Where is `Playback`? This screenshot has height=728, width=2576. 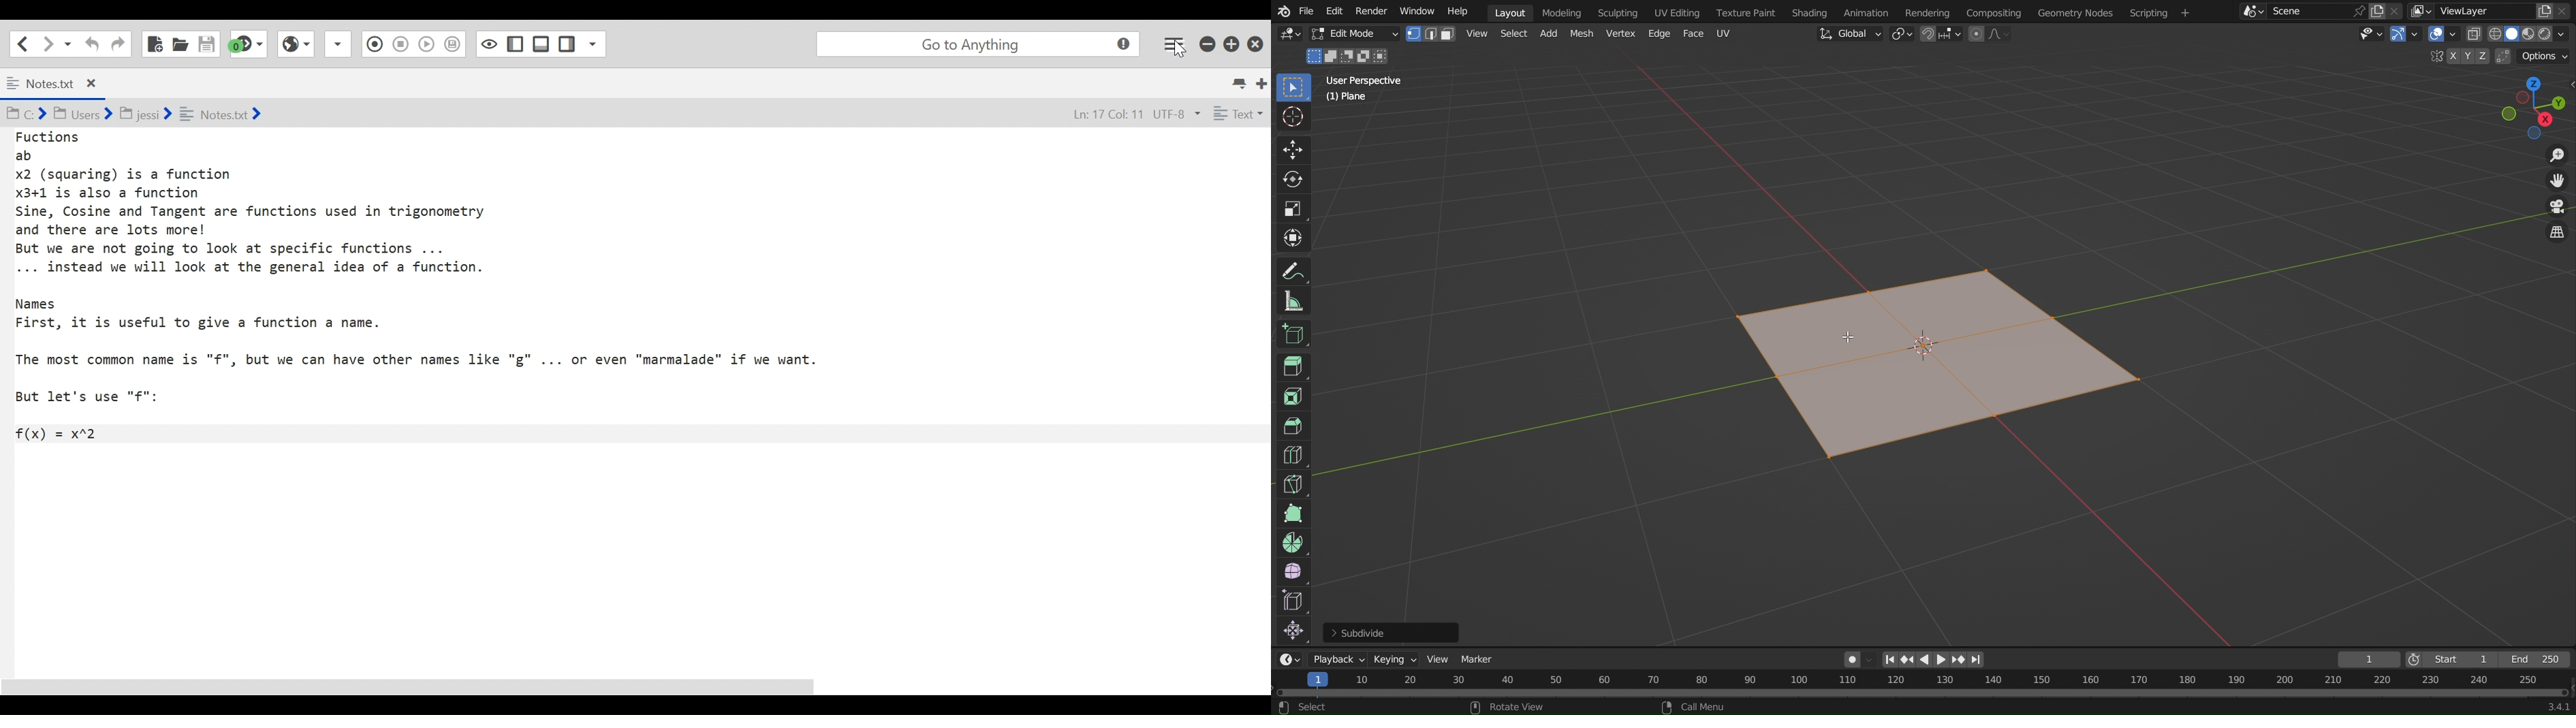
Playback is located at coordinates (1338, 659).